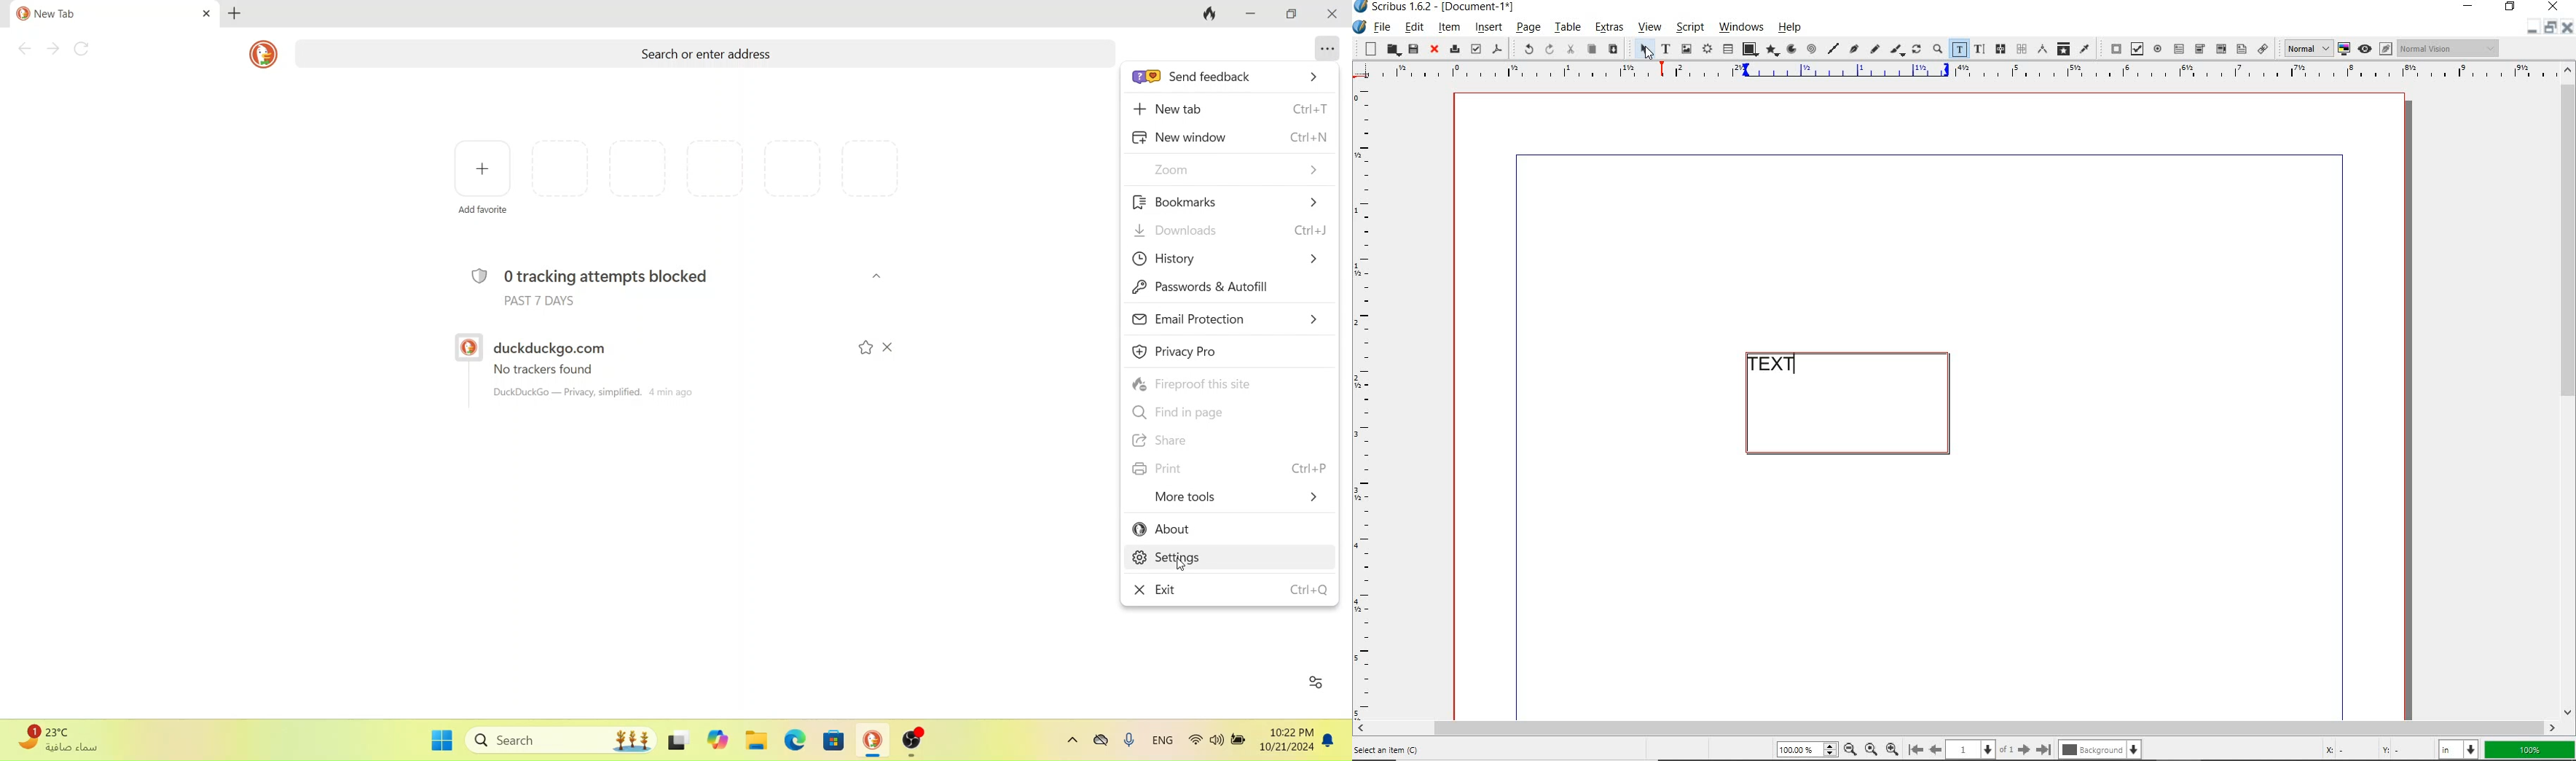  I want to click on render frame, so click(1706, 50).